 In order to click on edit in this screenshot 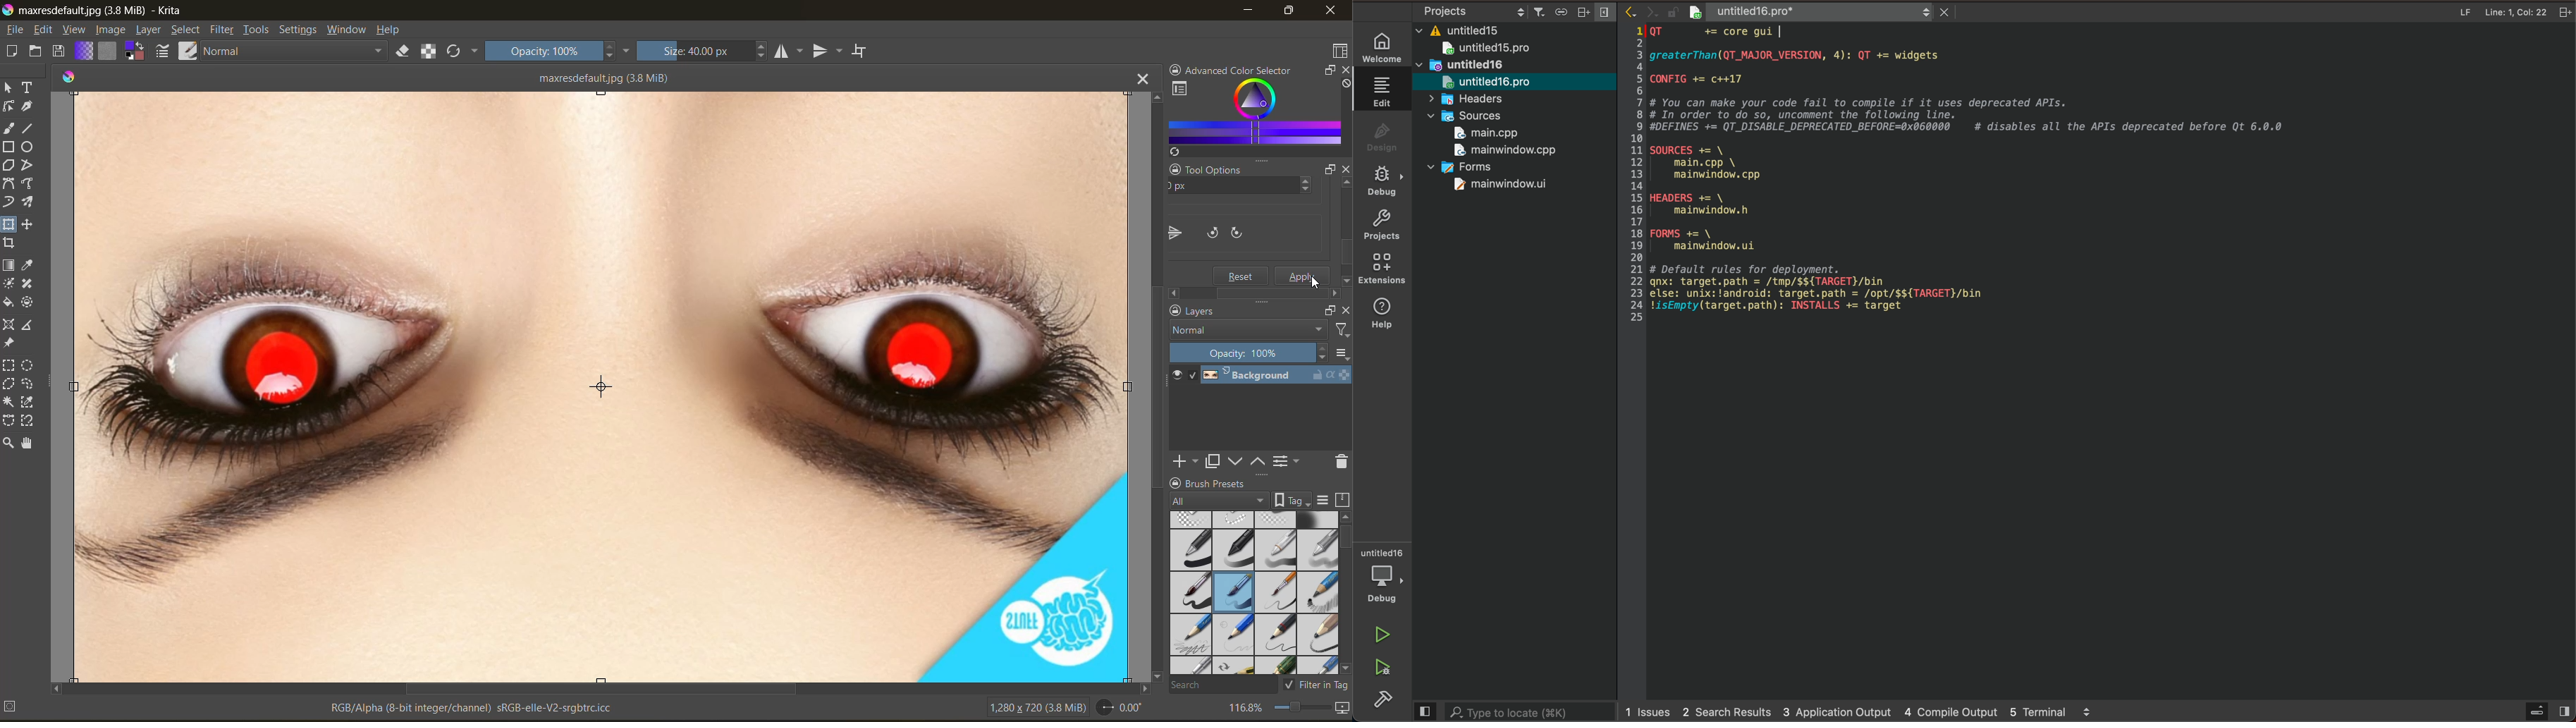, I will do `click(43, 30)`.